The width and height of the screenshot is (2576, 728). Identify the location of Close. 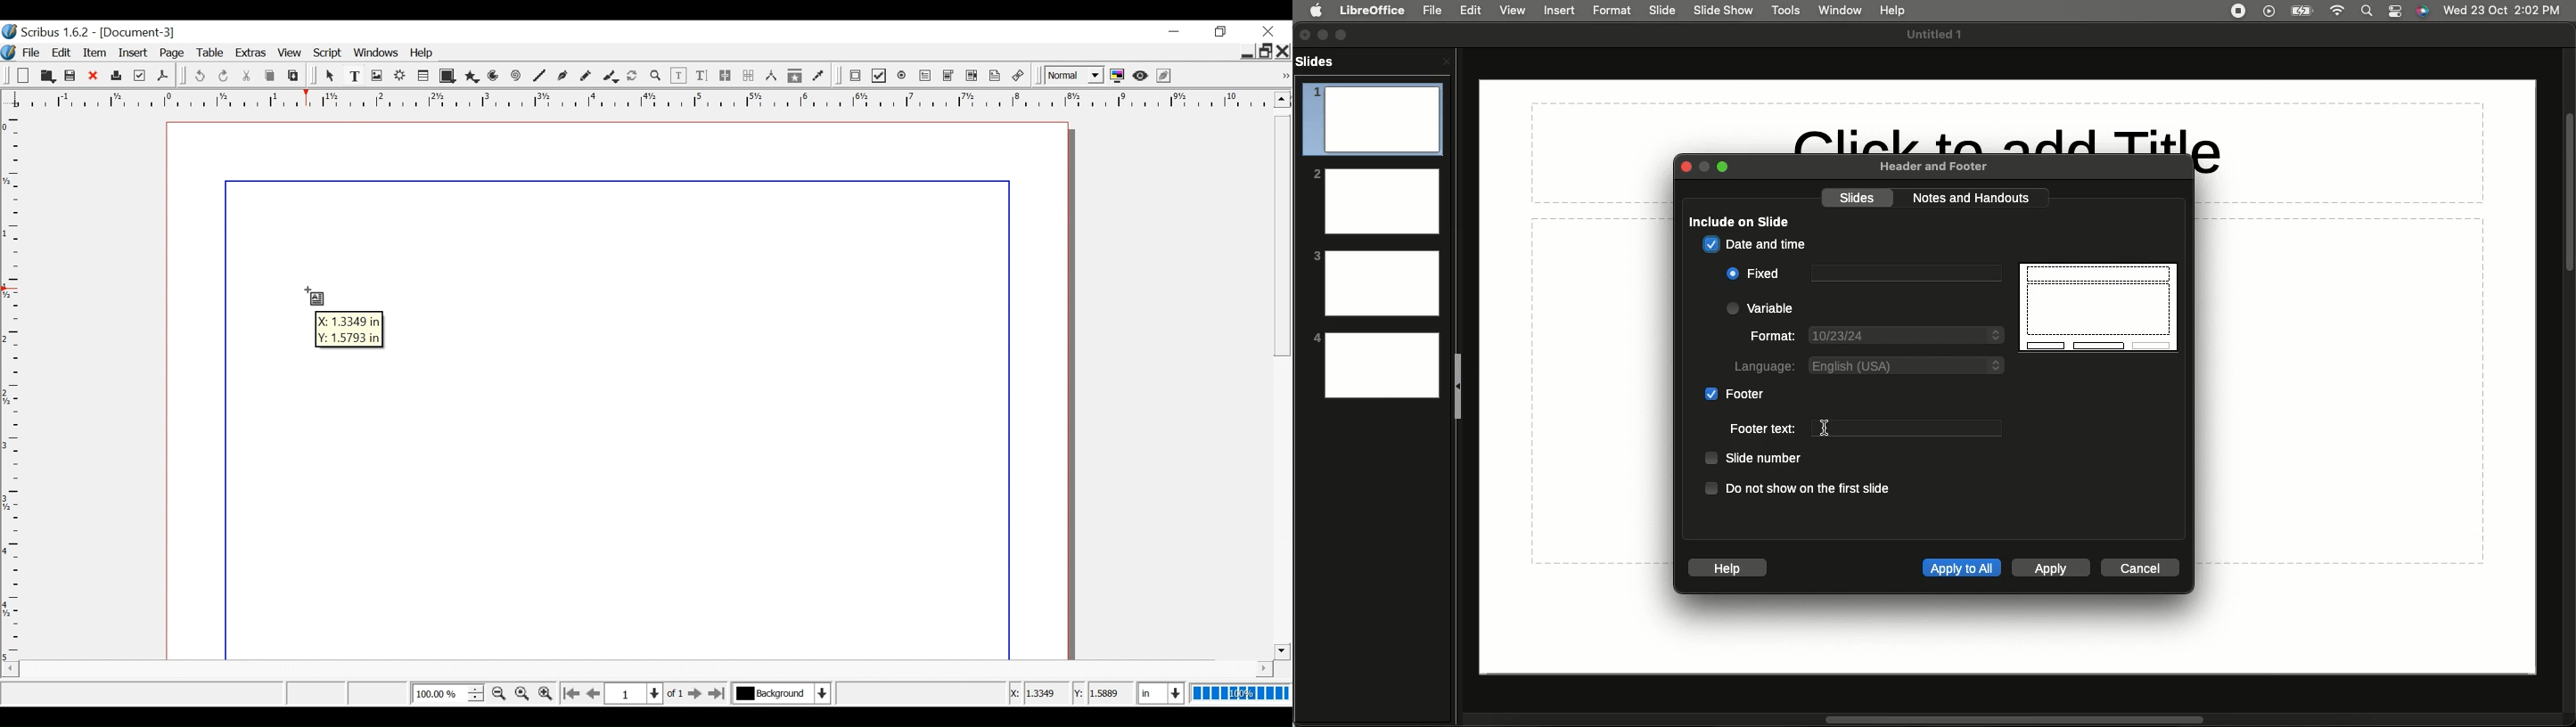
(1692, 168).